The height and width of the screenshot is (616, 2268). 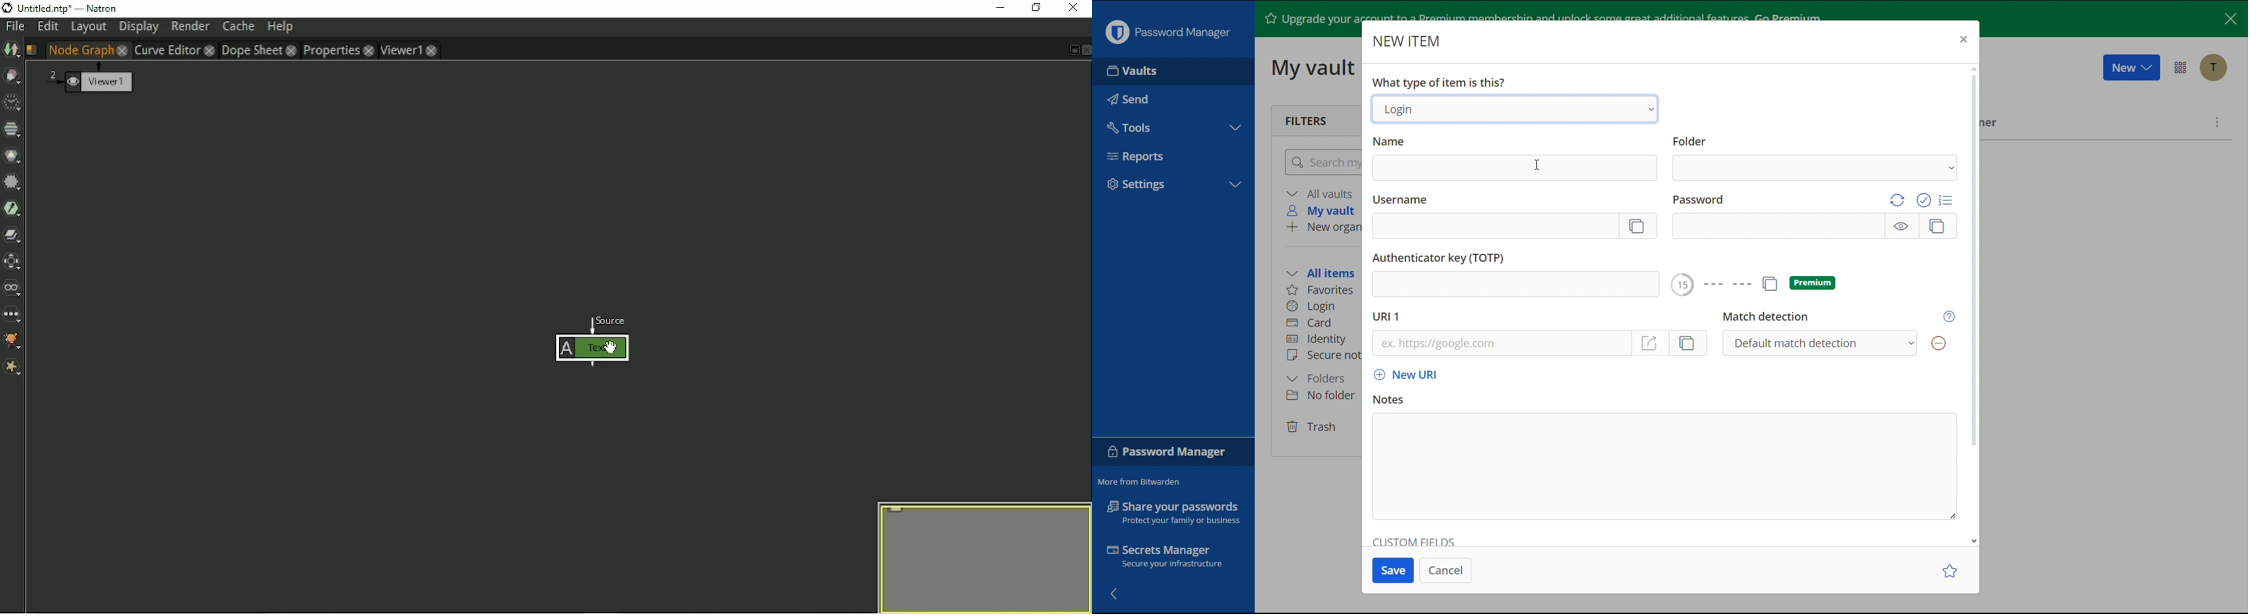 What do you see at coordinates (1318, 379) in the screenshot?
I see `Folders` at bounding box center [1318, 379].